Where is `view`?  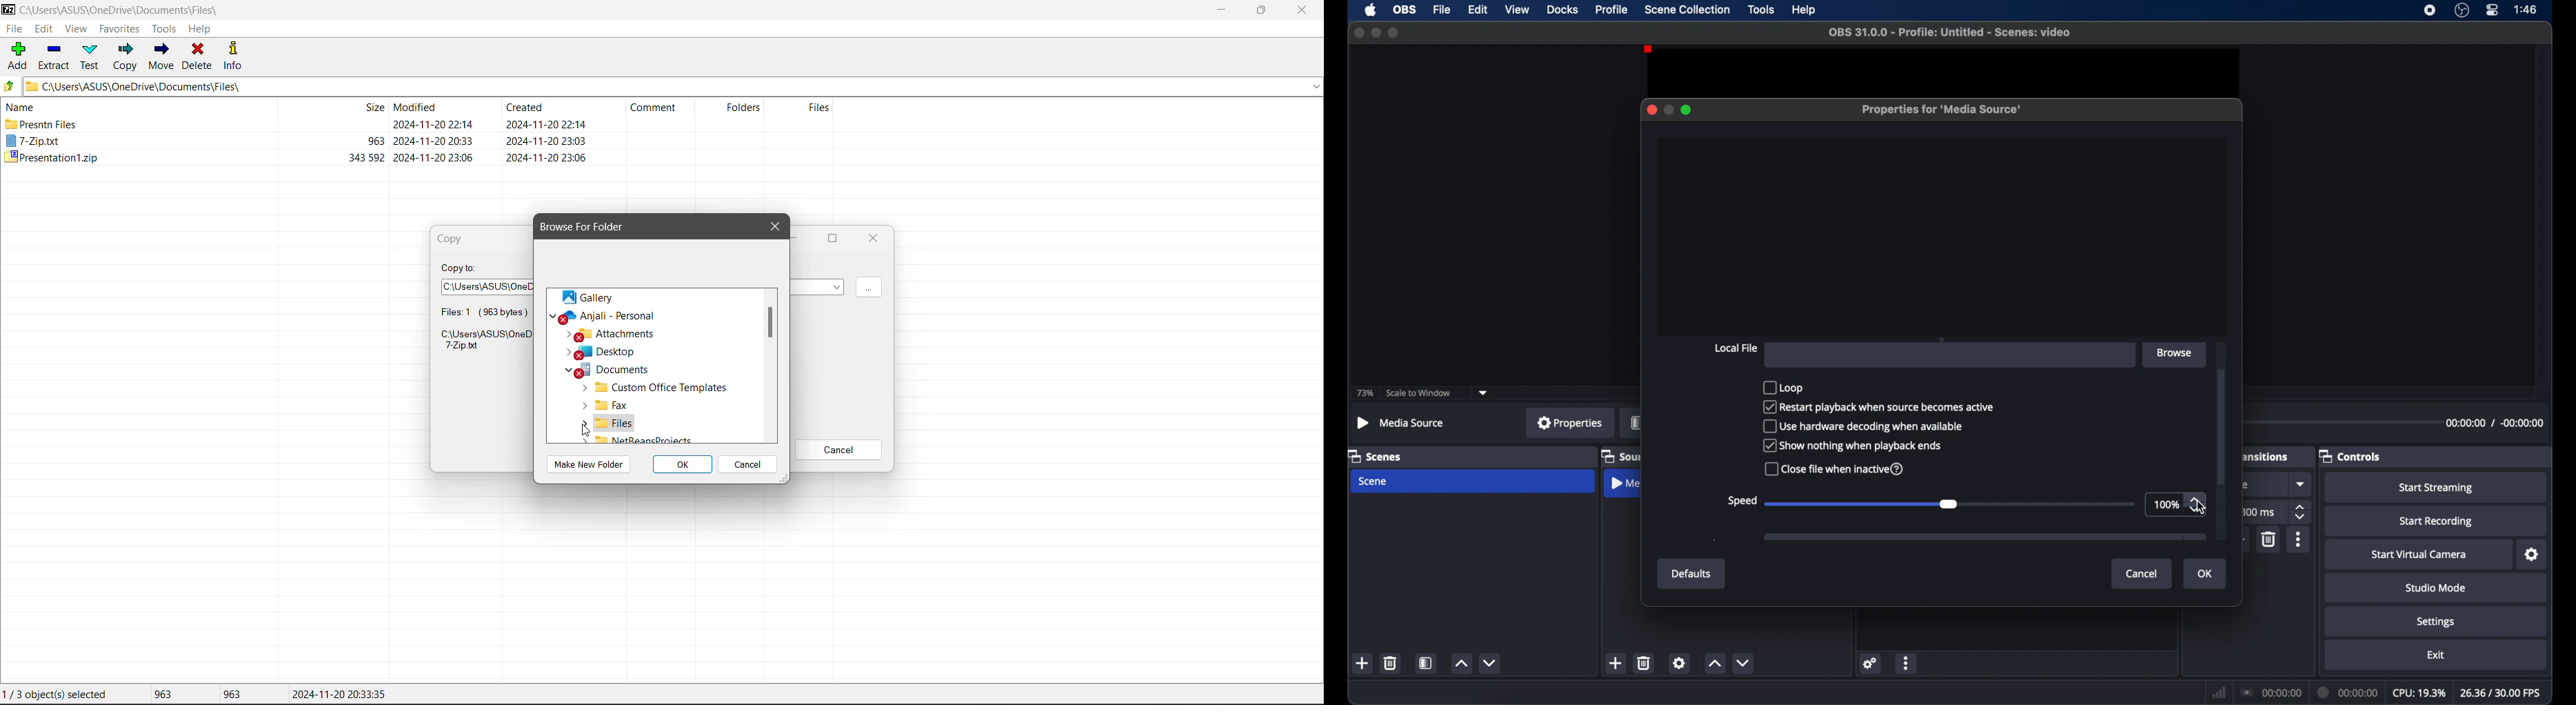
view is located at coordinates (1517, 8).